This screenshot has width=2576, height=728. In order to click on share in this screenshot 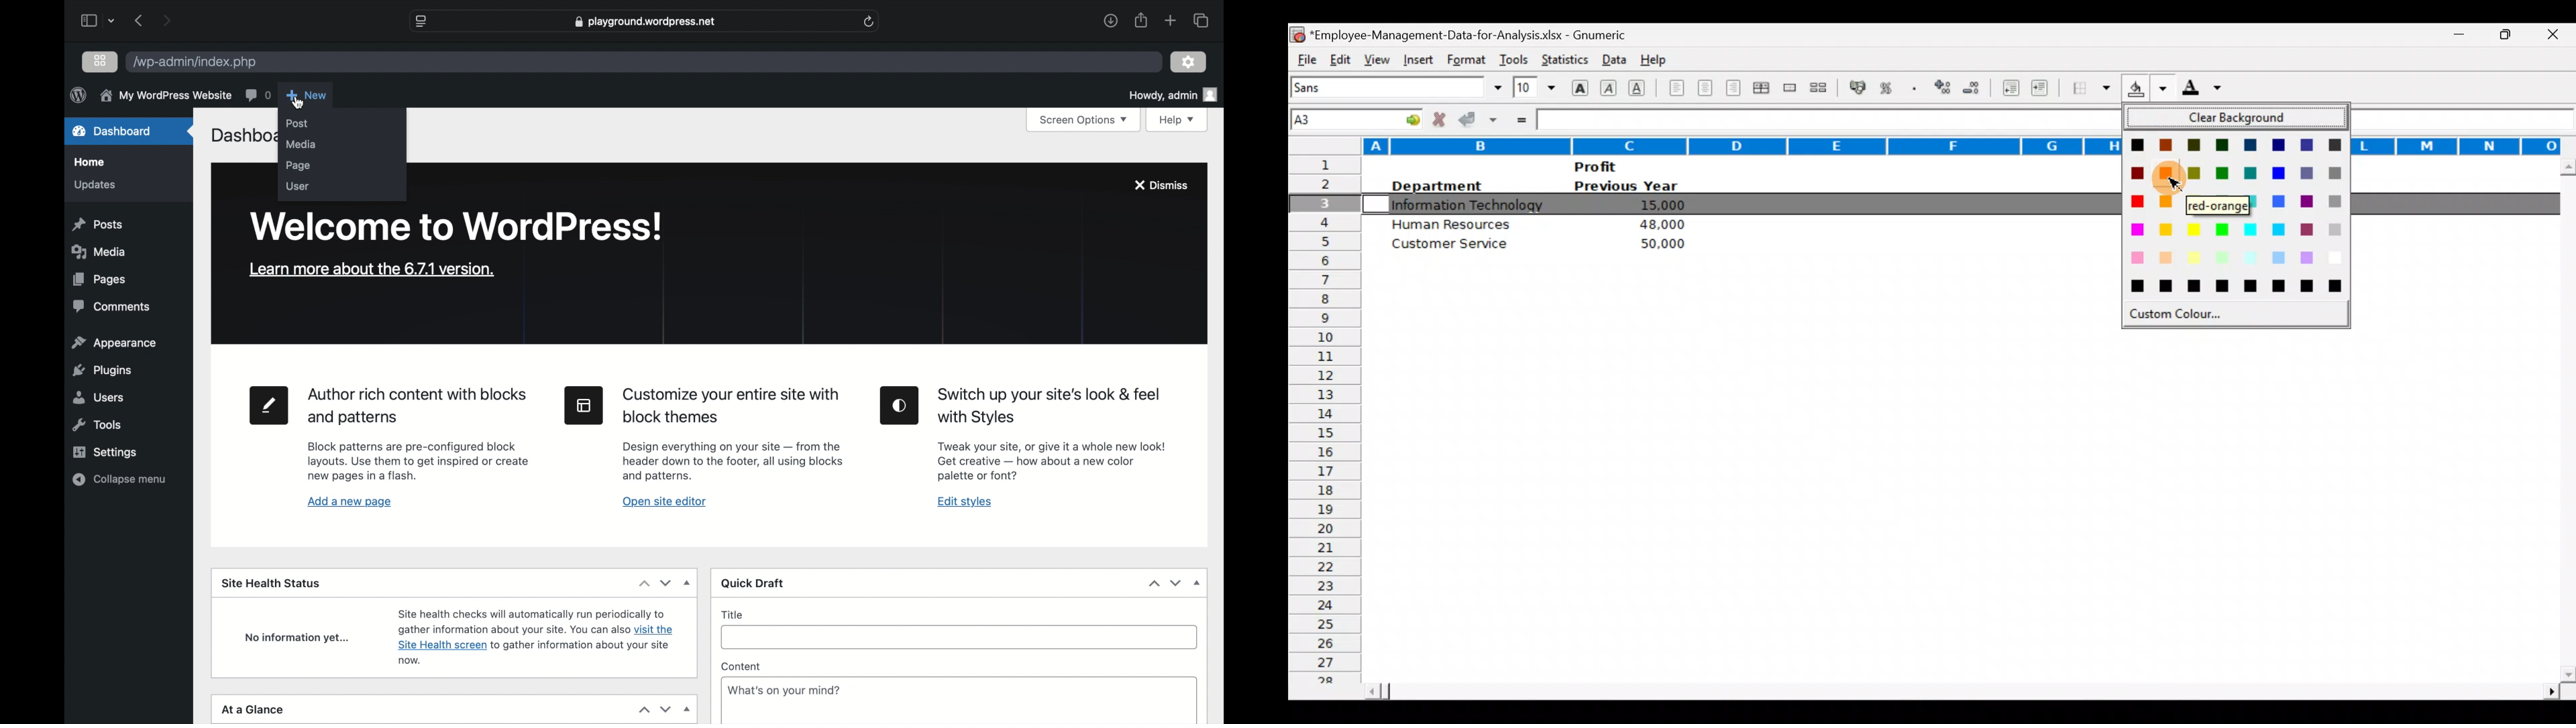, I will do `click(1140, 21)`.